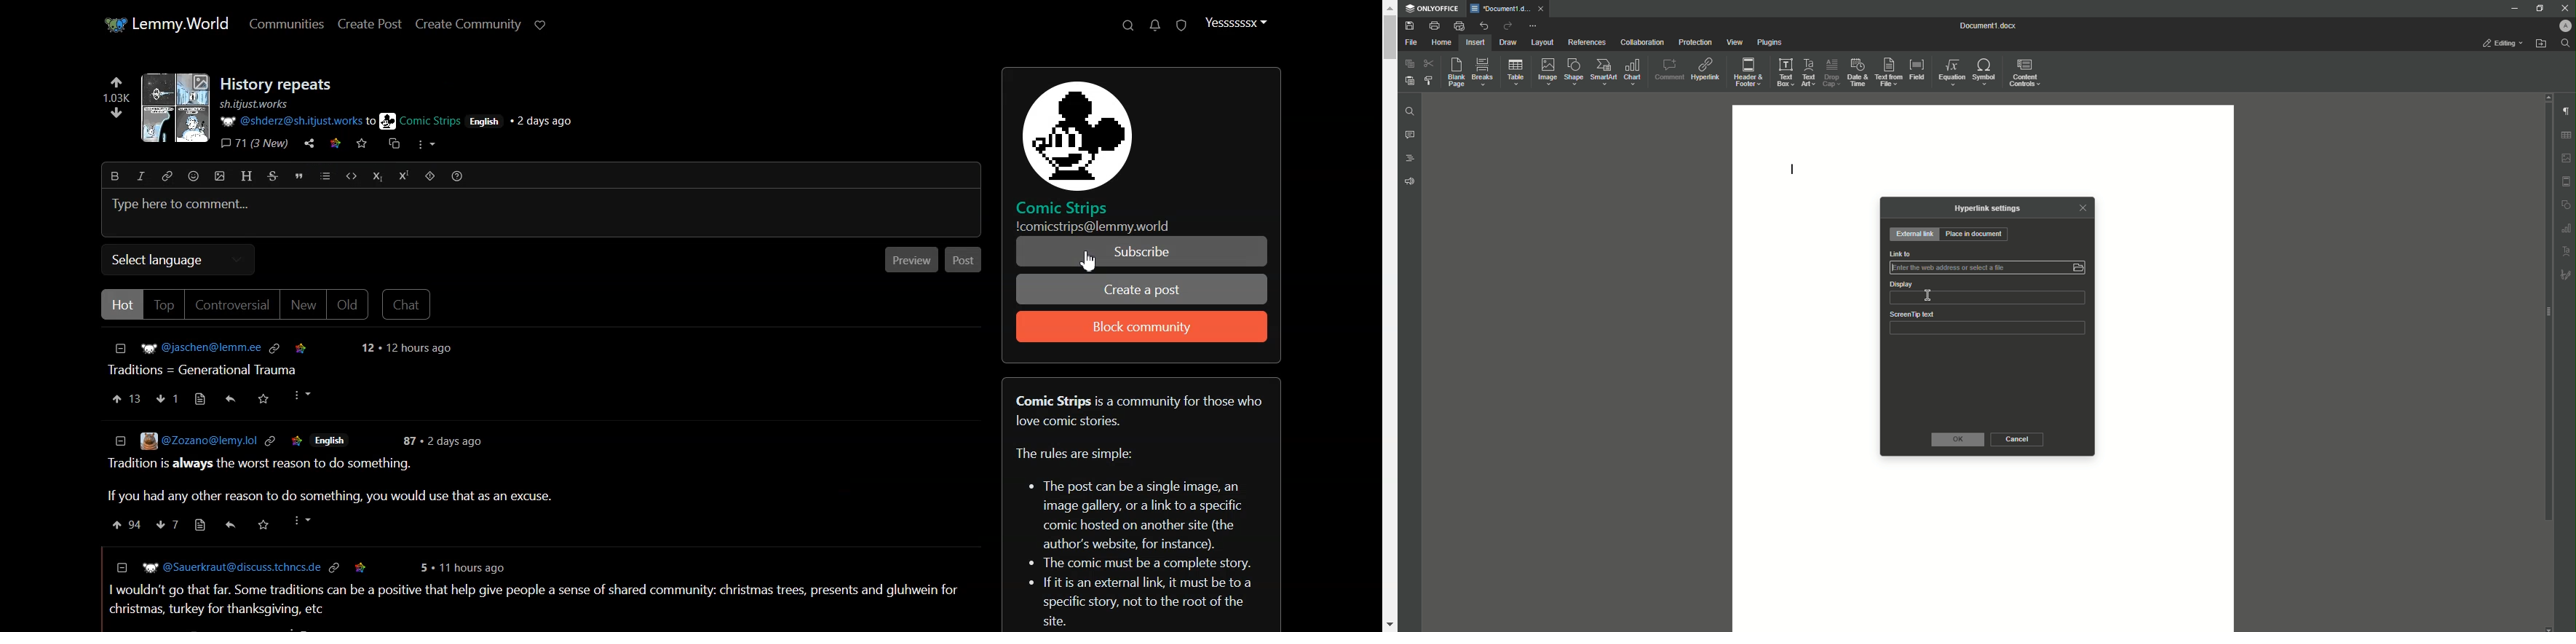 This screenshot has width=2576, height=644. I want to click on Home, so click(1442, 42).